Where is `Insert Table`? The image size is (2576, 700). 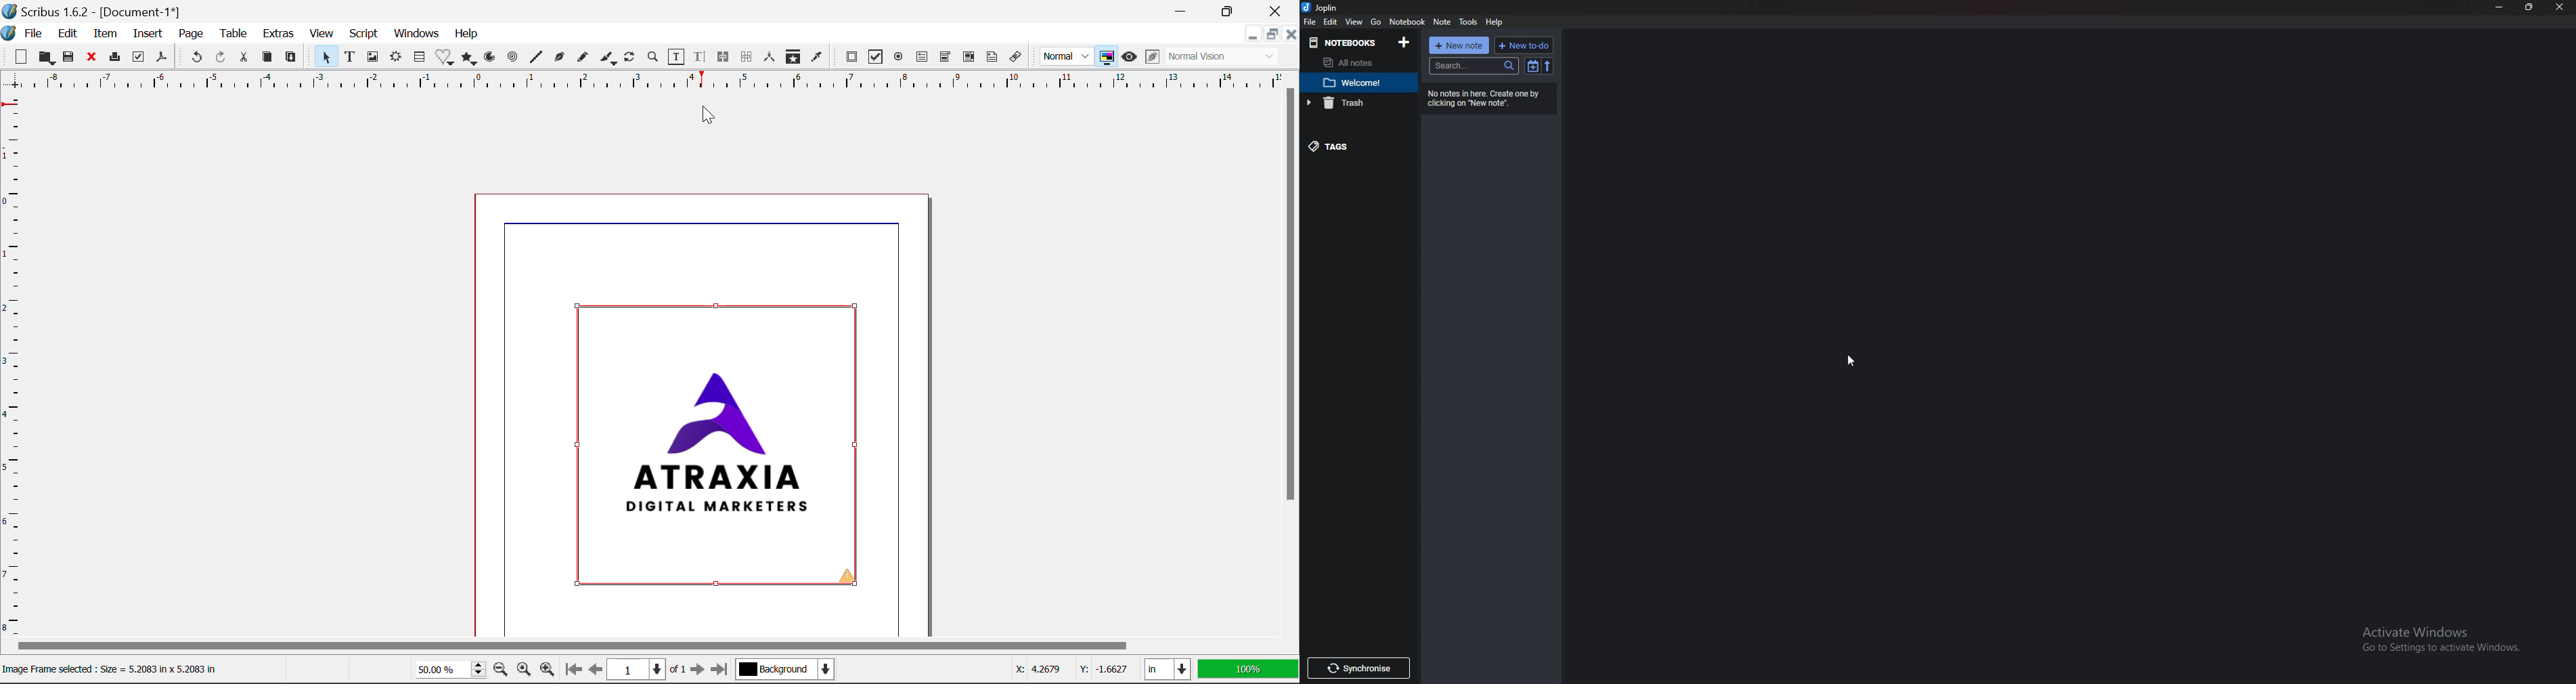 Insert Table is located at coordinates (421, 57).